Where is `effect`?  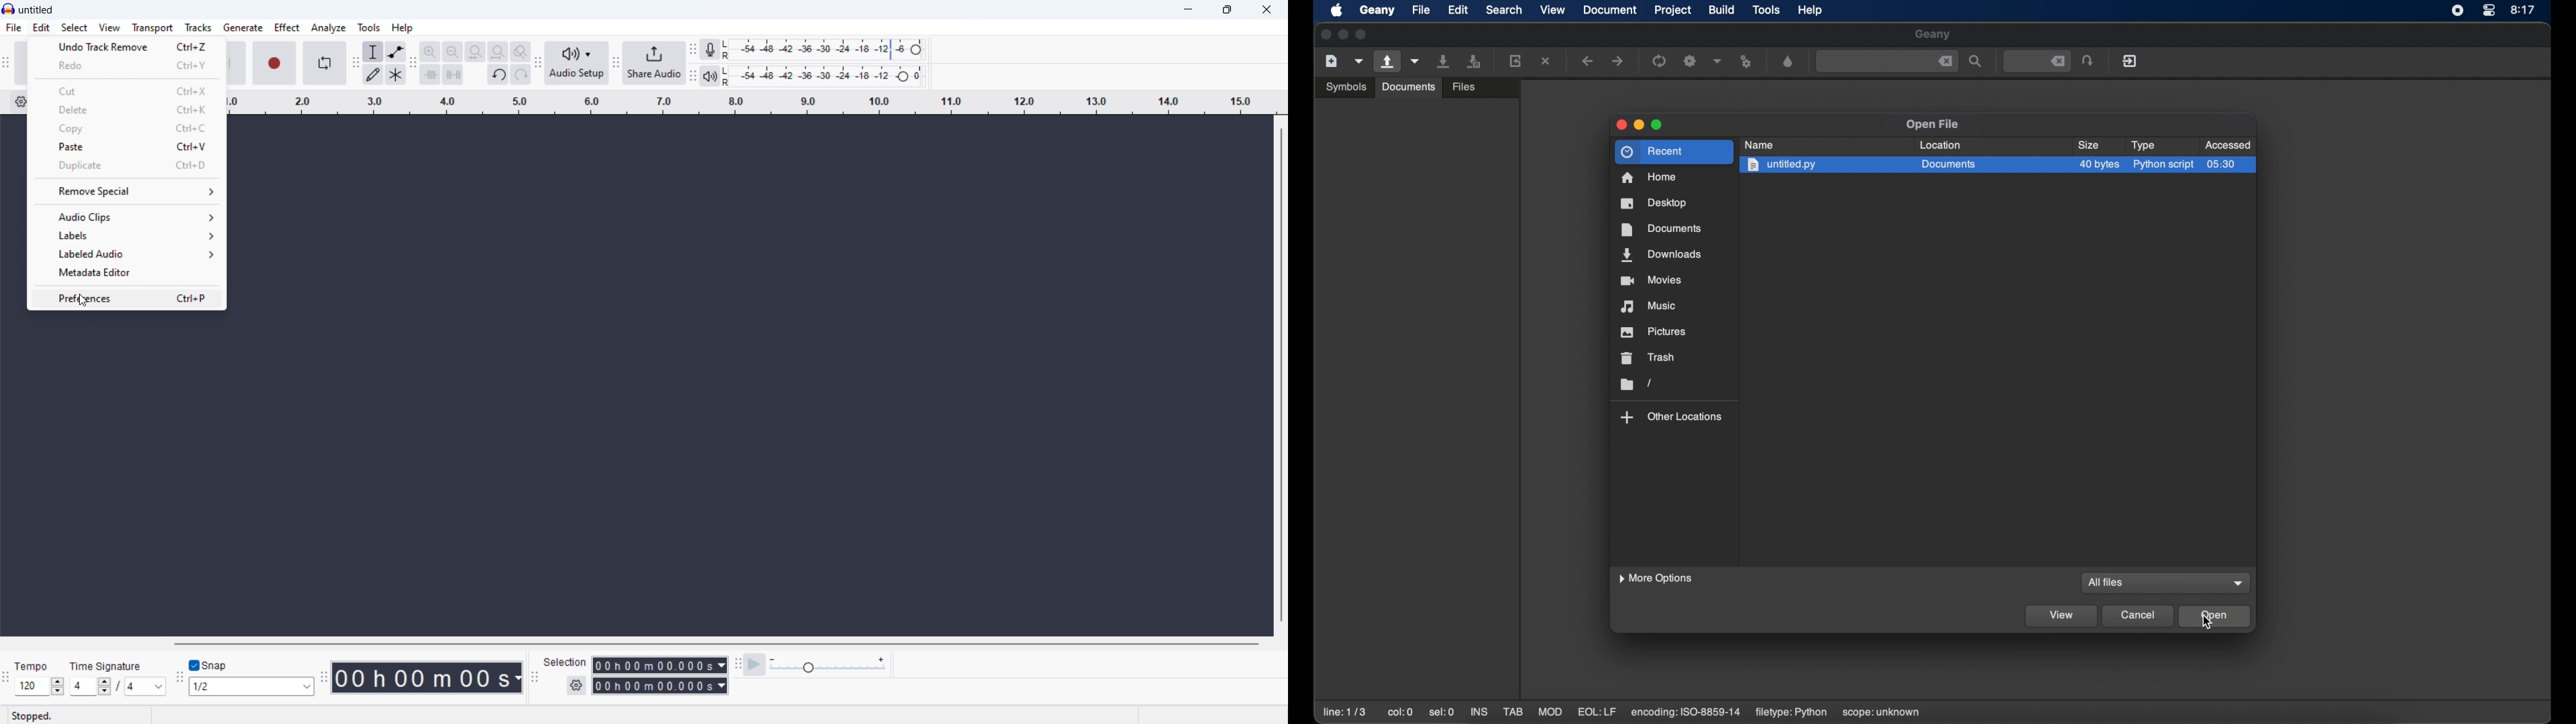
effect is located at coordinates (286, 27).